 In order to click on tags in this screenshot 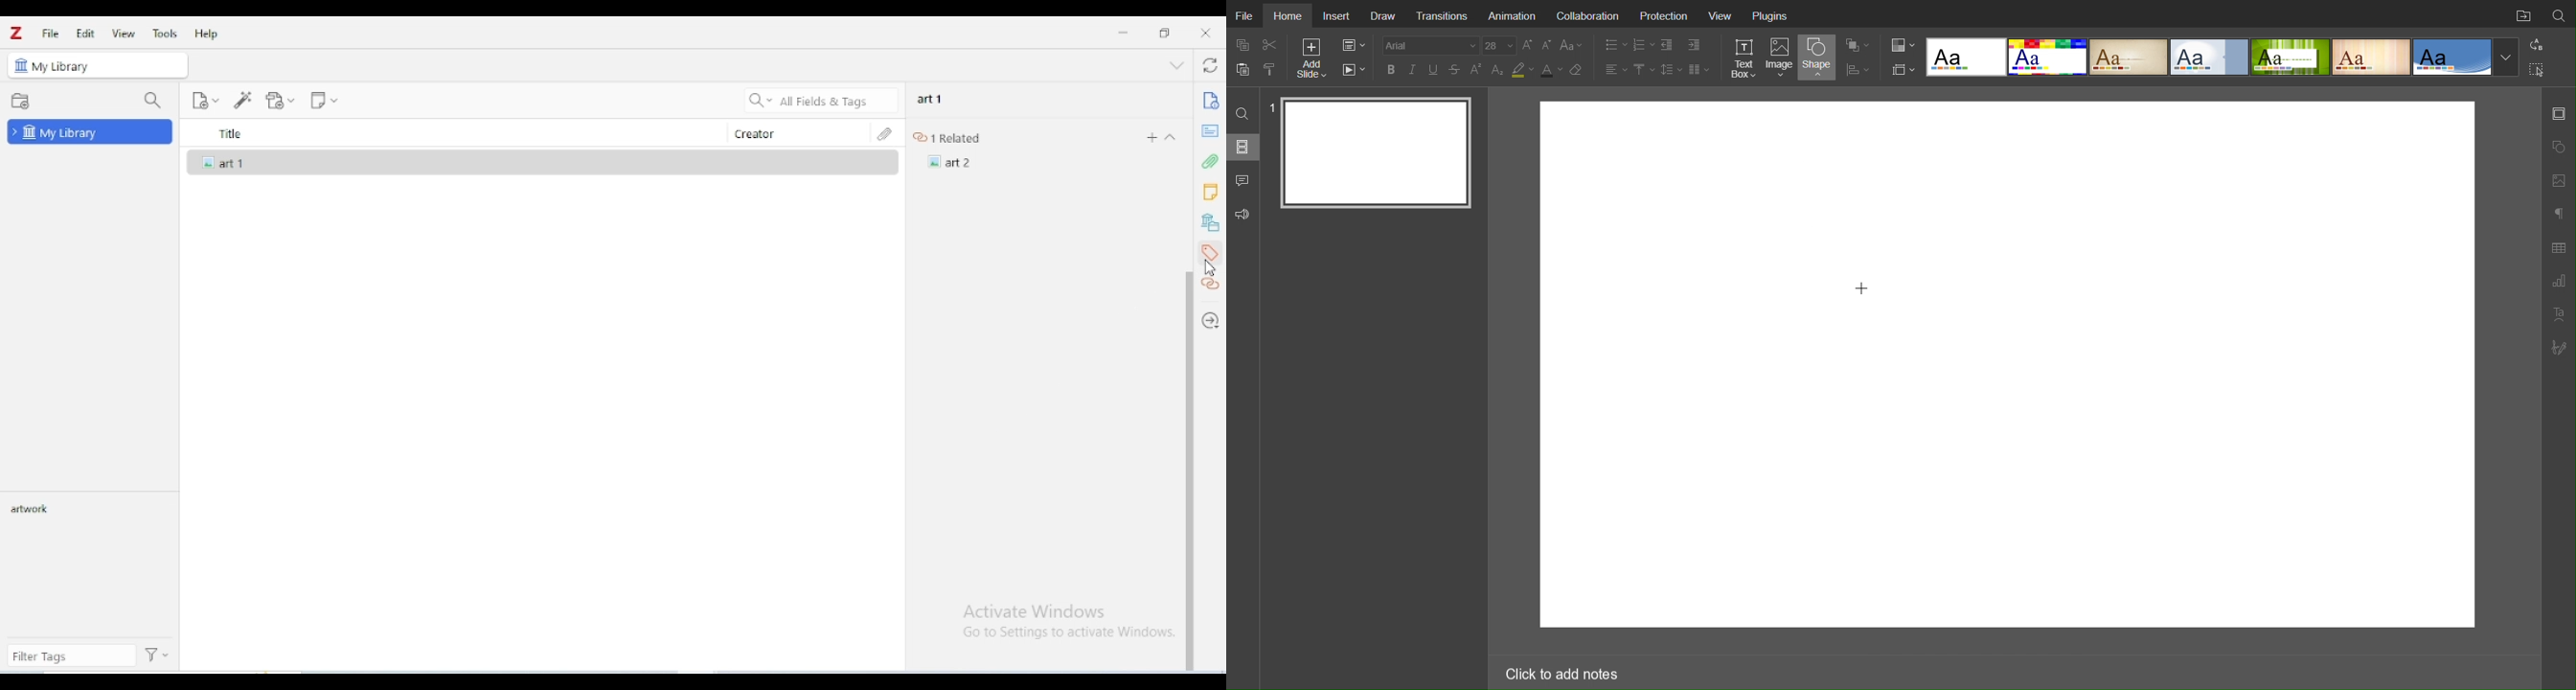, I will do `click(1209, 253)`.